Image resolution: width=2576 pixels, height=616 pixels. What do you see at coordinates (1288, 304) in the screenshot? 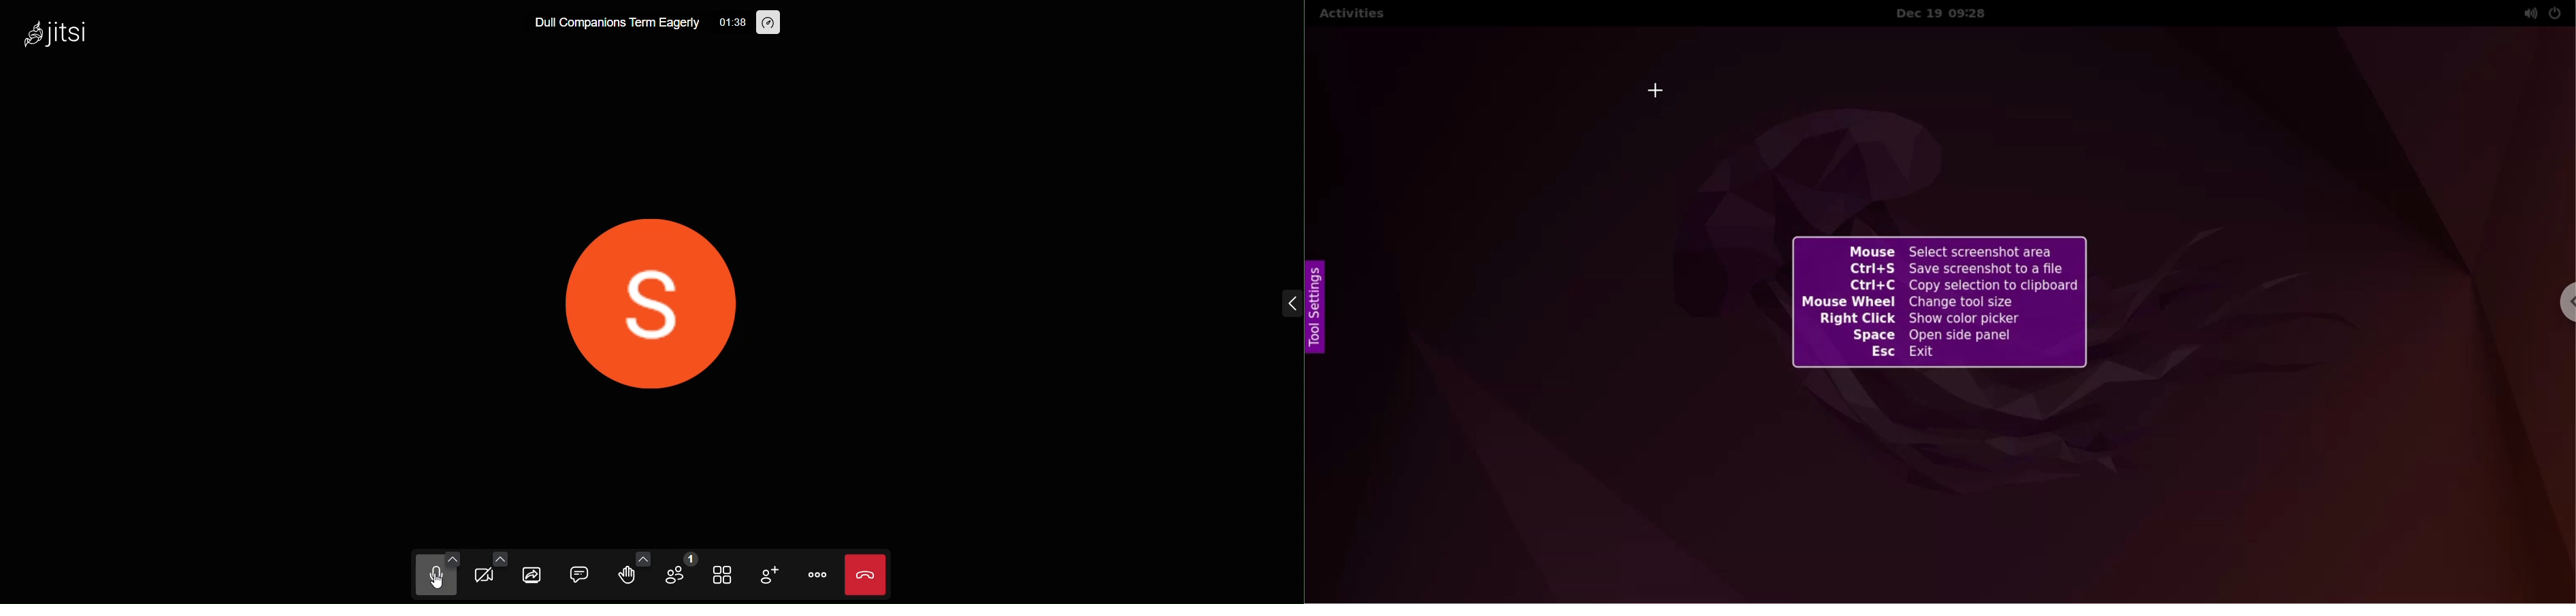
I see `expand` at bounding box center [1288, 304].